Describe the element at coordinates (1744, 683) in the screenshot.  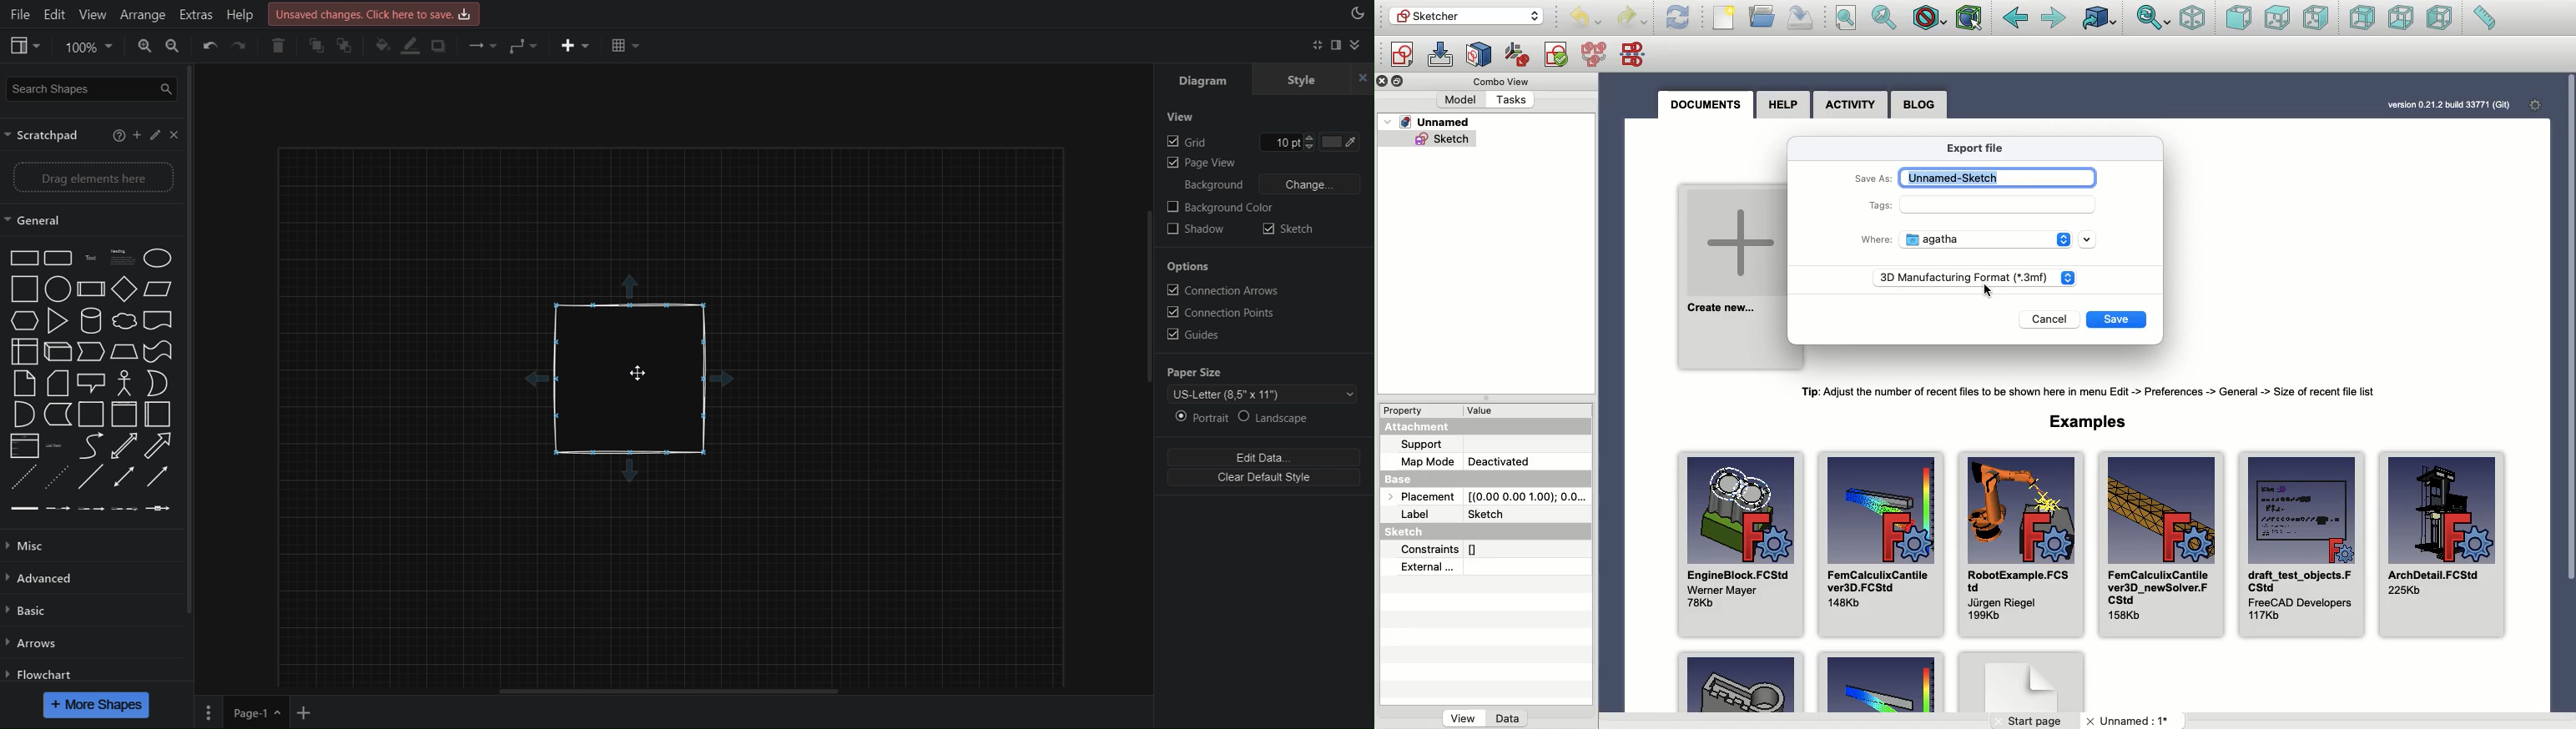
I see `Example 1` at that location.